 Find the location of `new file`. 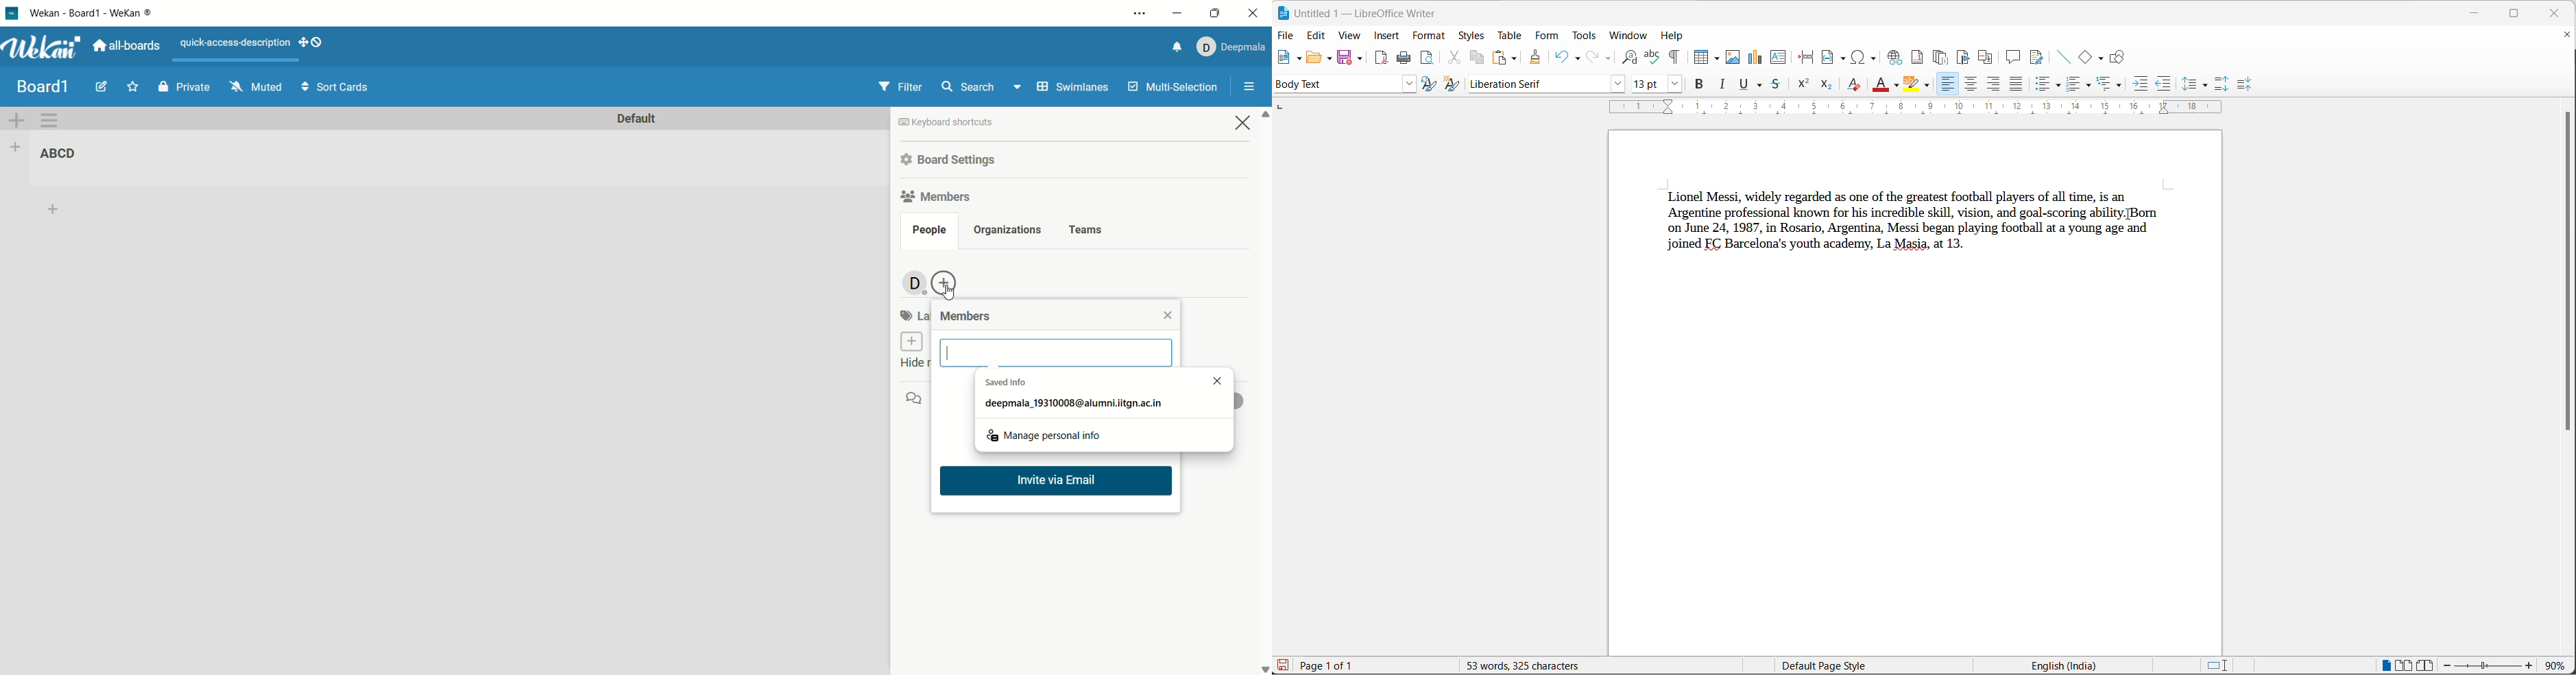

new file is located at coordinates (1281, 58).